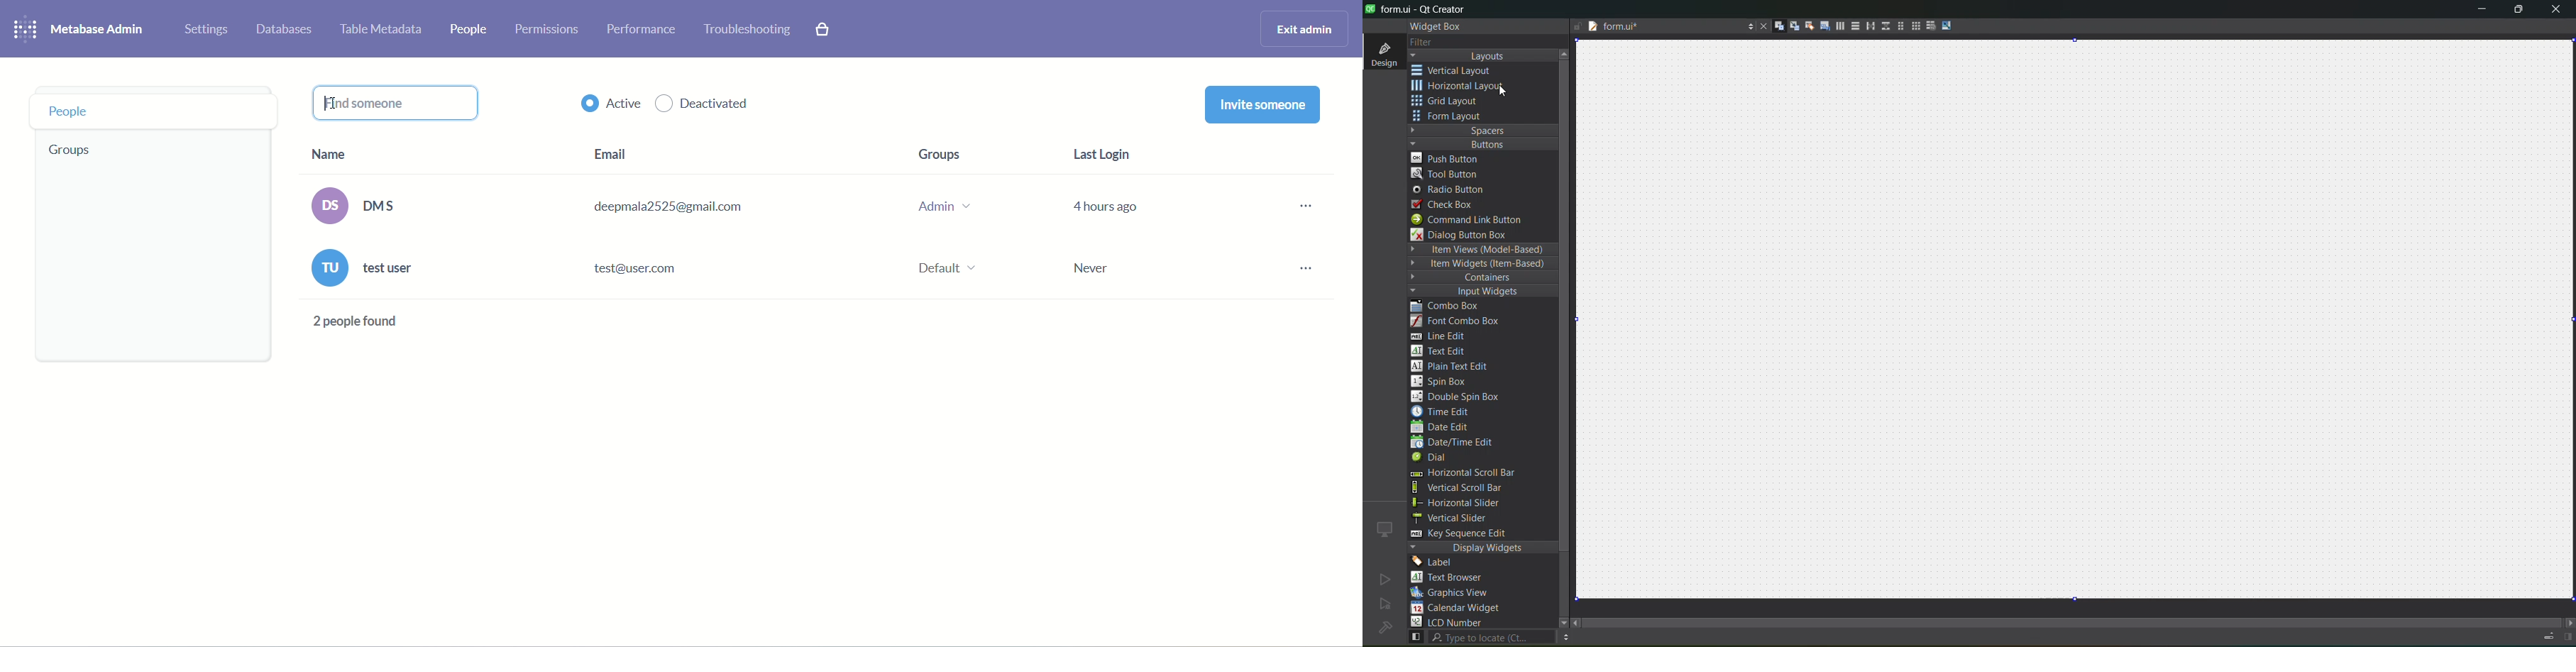  What do you see at coordinates (1263, 106) in the screenshot?
I see `invite someone` at bounding box center [1263, 106].